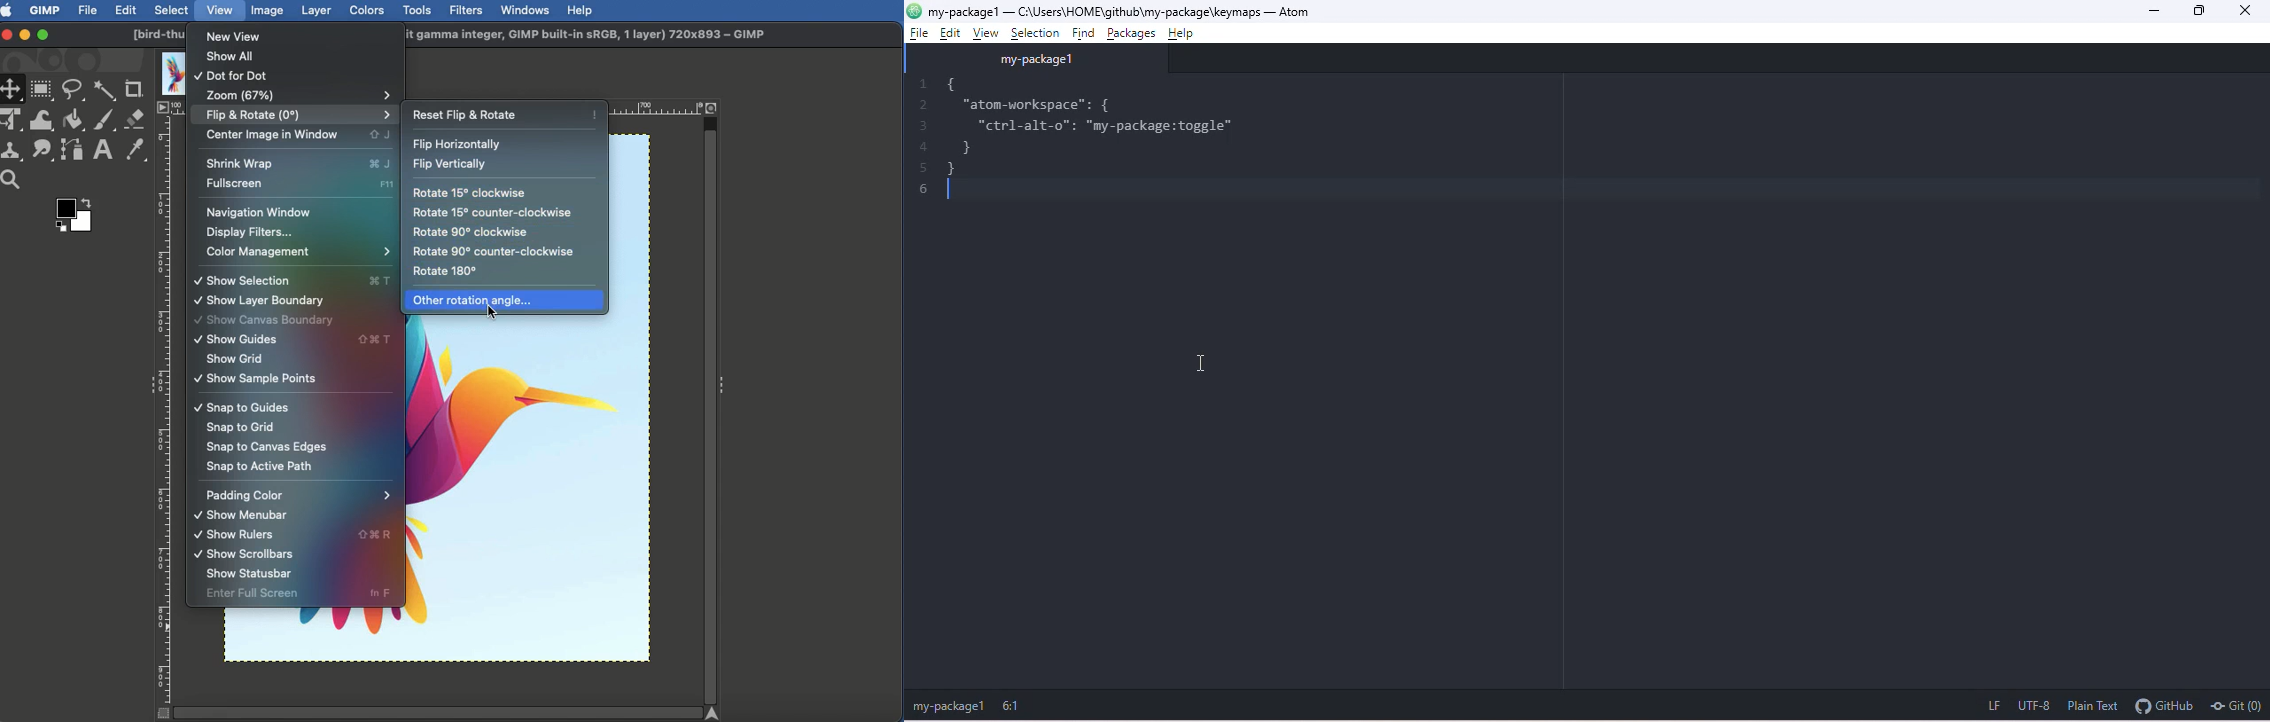 This screenshot has height=728, width=2296. What do you see at coordinates (2238, 708) in the screenshot?
I see `git (0)` at bounding box center [2238, 708].